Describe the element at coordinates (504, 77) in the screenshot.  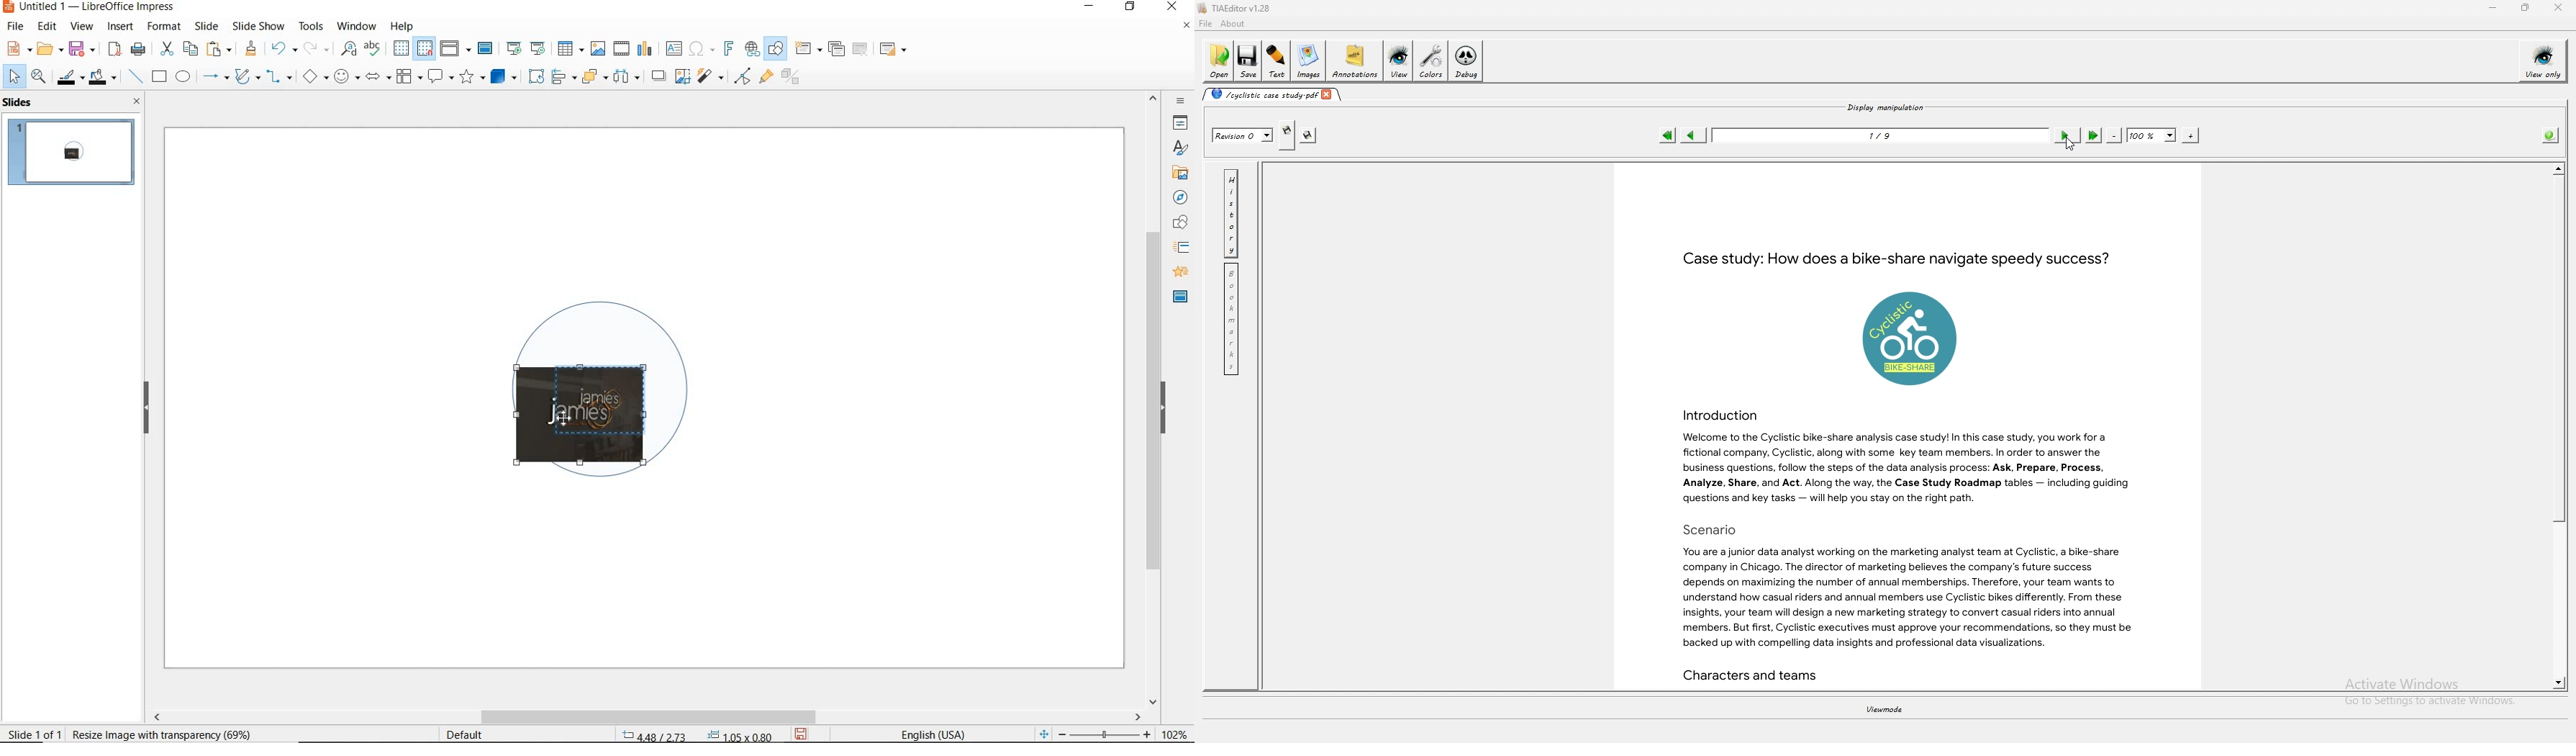
I see `3d objects` at that location.